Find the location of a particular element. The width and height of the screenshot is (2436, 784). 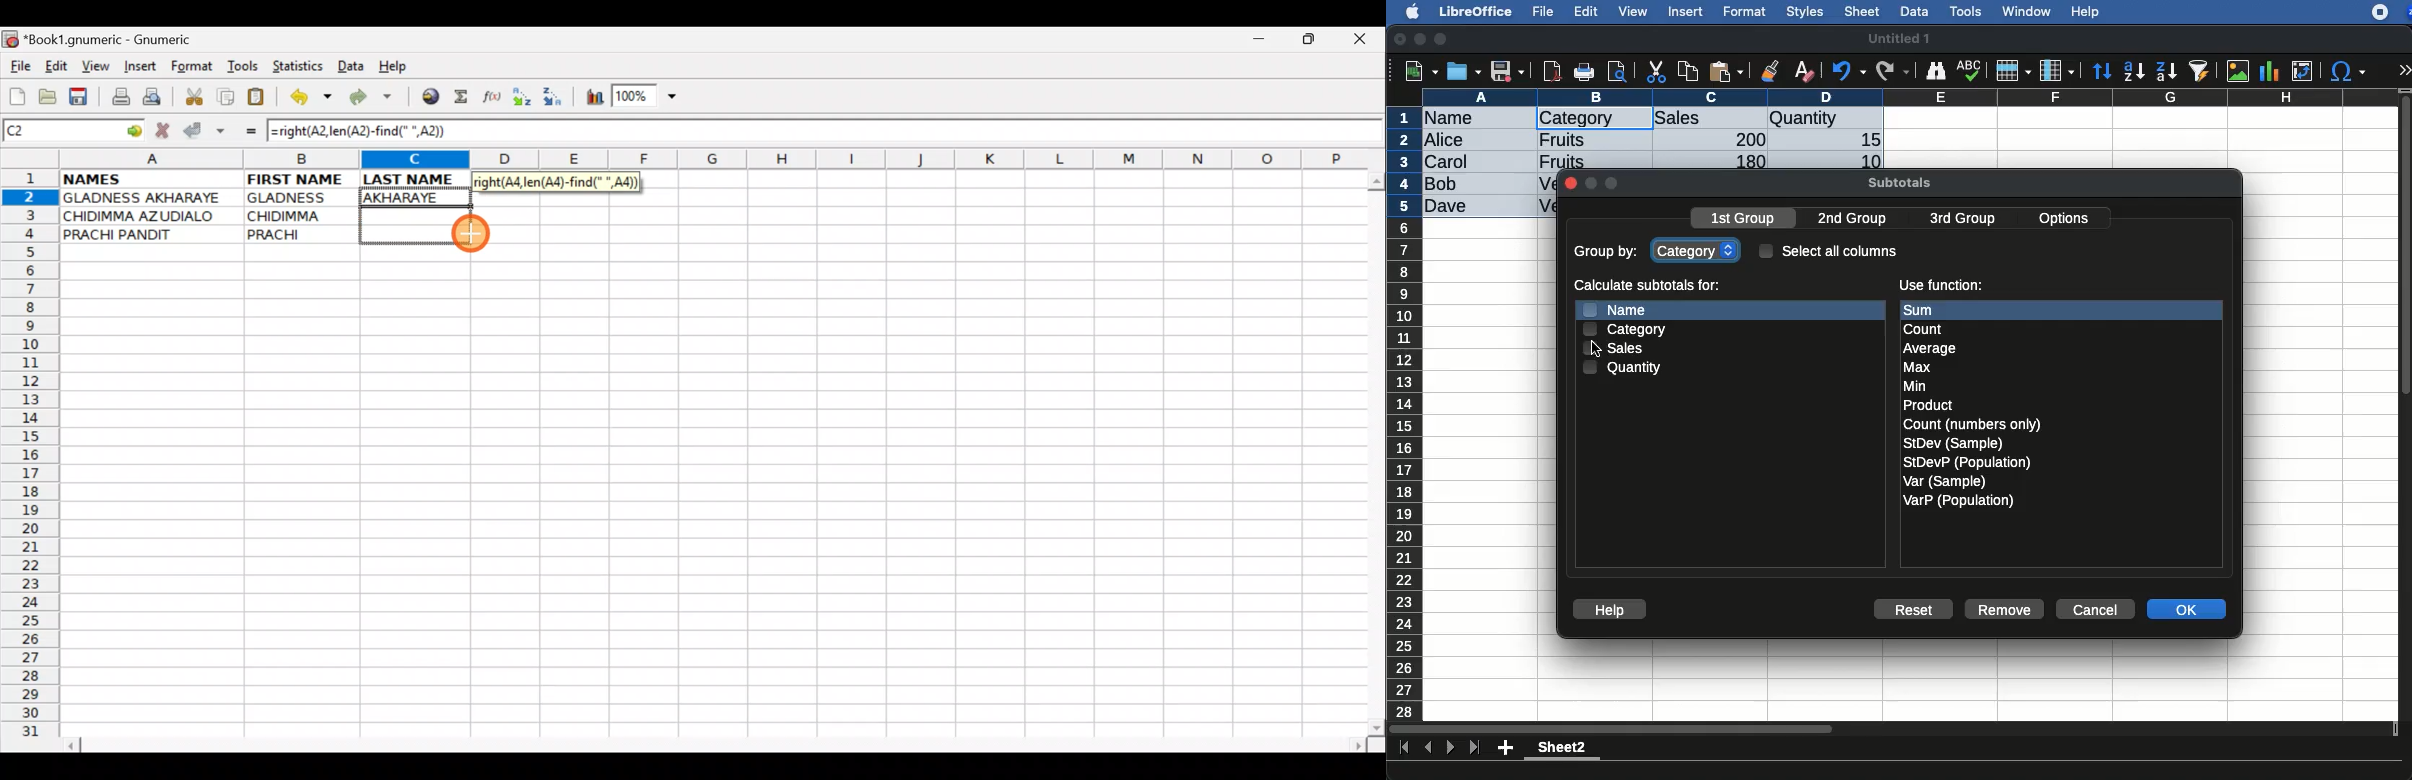

finder is located at coordinates (1935, 71).